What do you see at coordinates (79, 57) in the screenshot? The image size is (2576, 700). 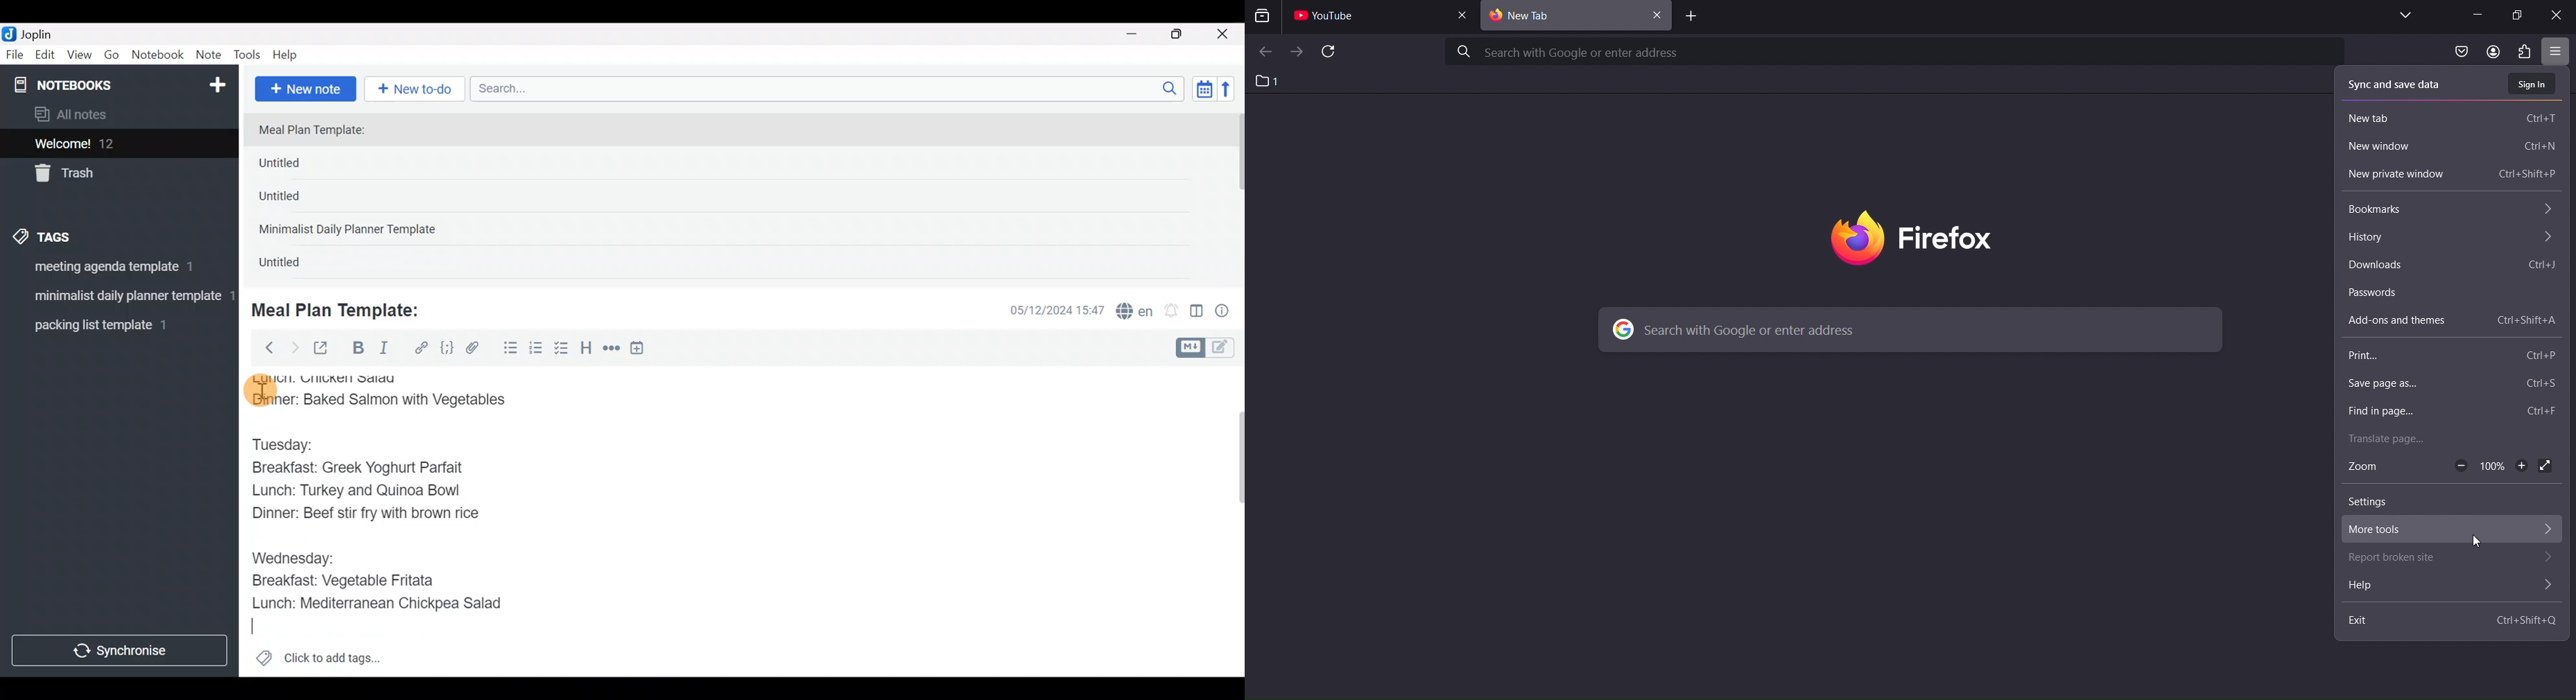 I see `View` at bounding box center [79, 57].